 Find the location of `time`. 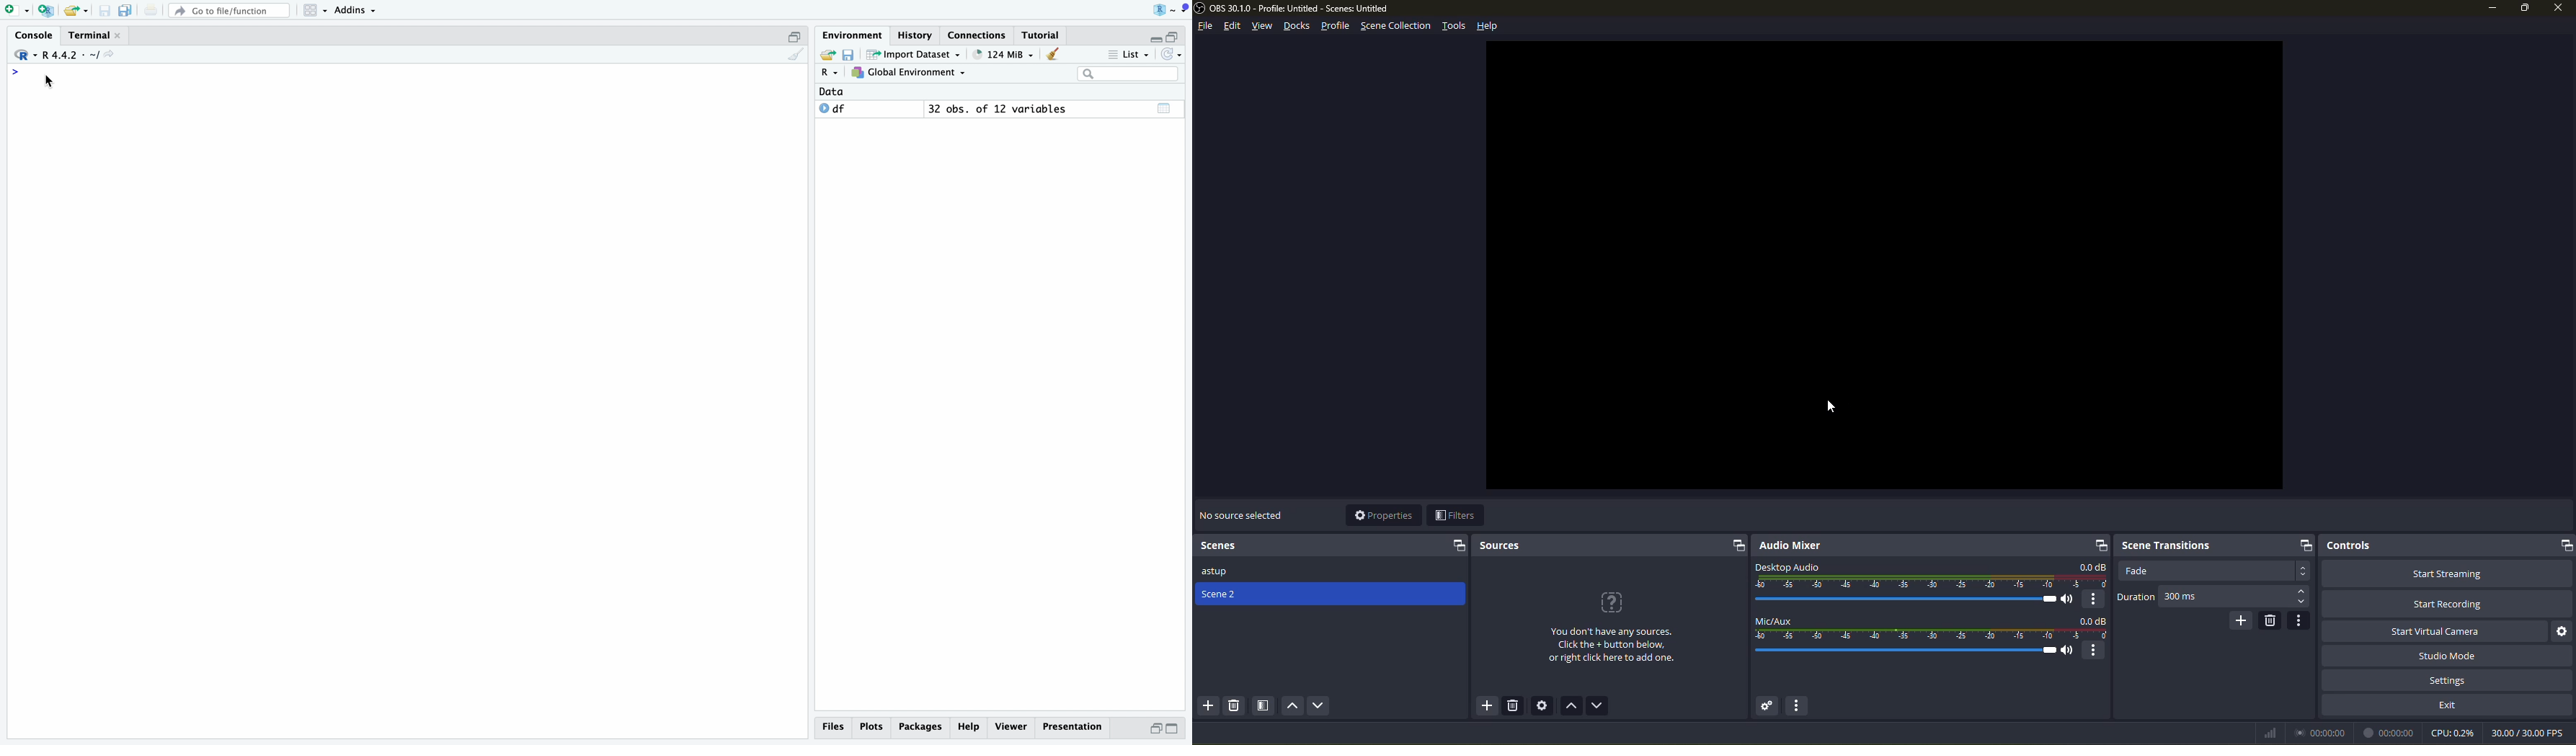

time is located at coordinates (2389, 733).